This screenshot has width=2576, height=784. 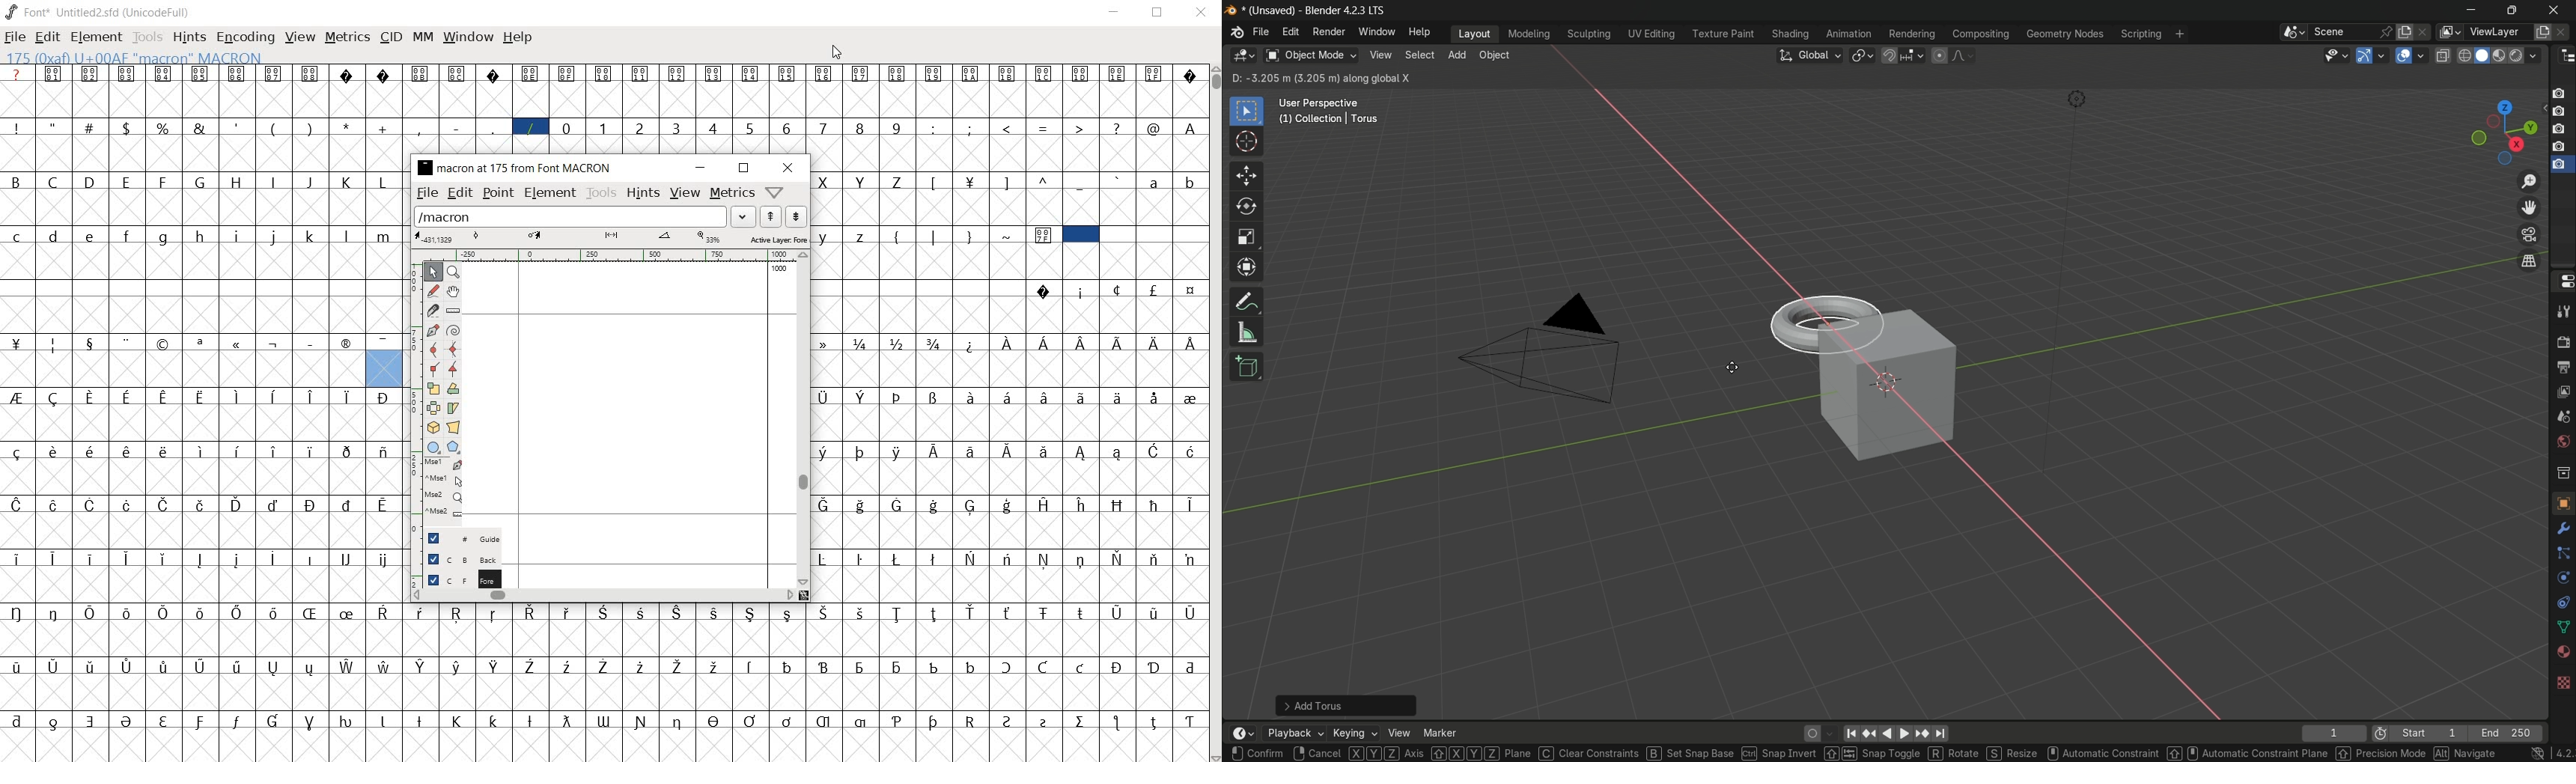 What do you see at coordinates (448, 498) in the screenshot?
I see `Mouse wheel button` at bounding box center [448, 498].